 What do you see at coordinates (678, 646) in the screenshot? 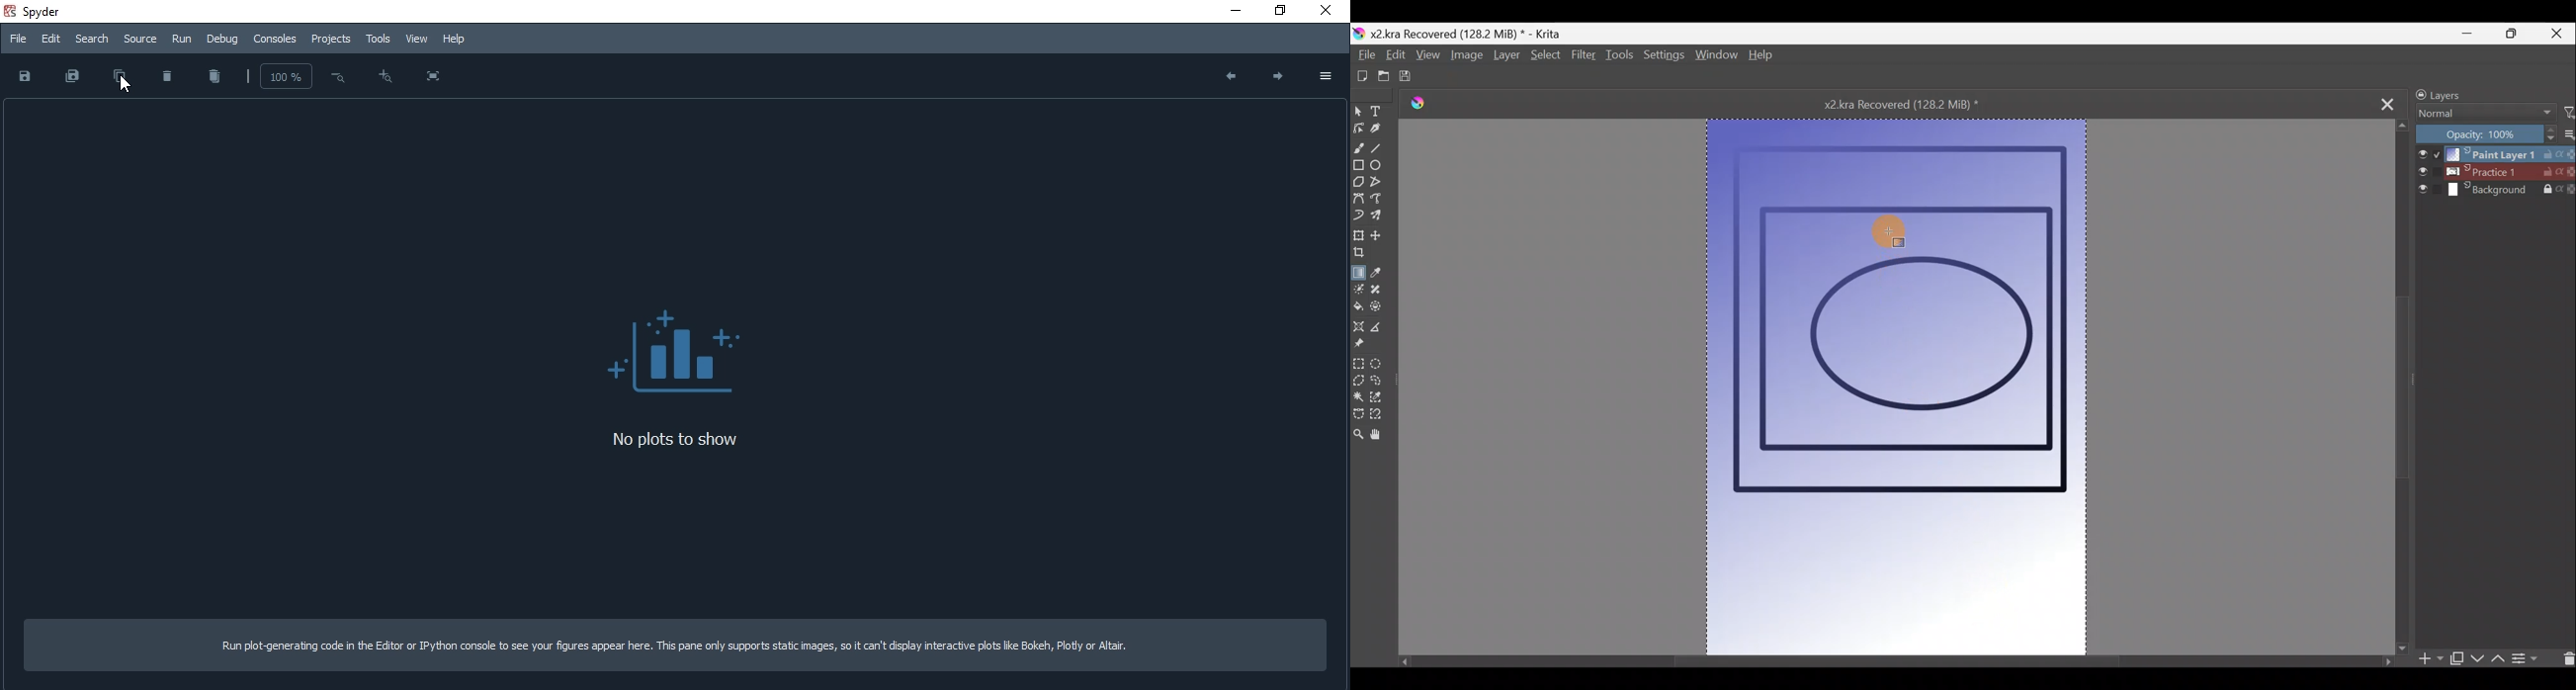
I see `run plot generating code in the Editor or IPythone console to see your figures appear here. This pane only supports static images, so it can't display interactive plots like Bokeh, Plotly or Altair` at bounding box center [678, 646].